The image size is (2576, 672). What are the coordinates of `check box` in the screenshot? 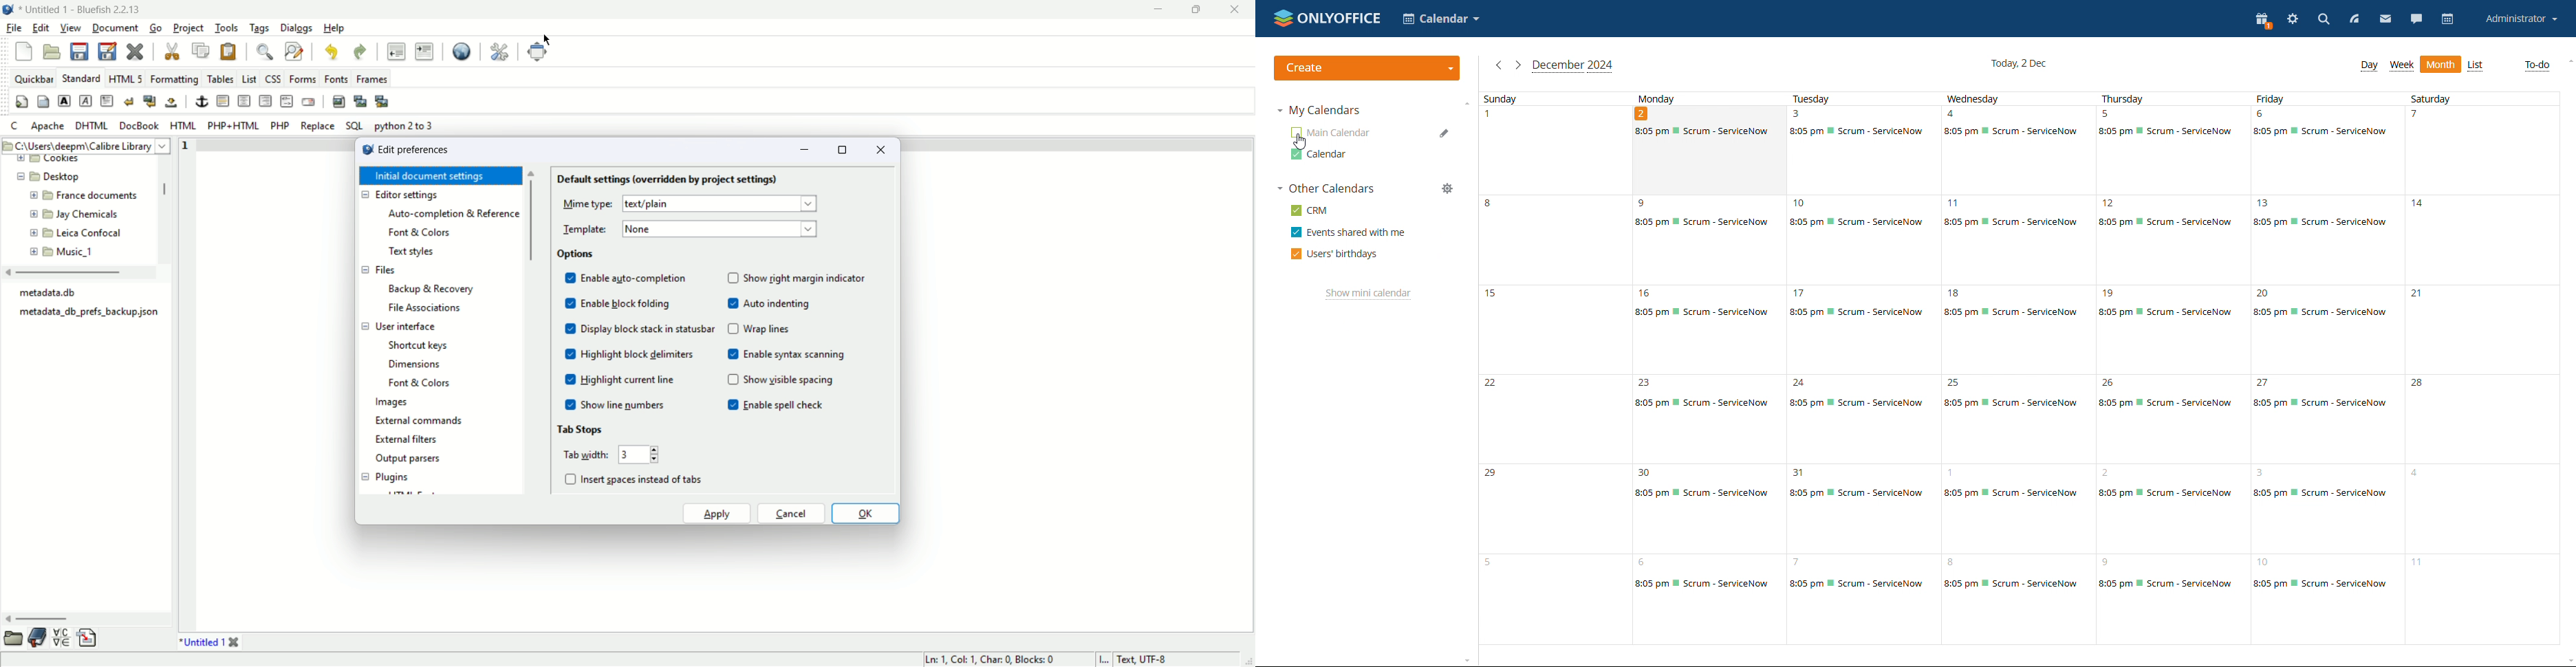 It's located at (570, 339).